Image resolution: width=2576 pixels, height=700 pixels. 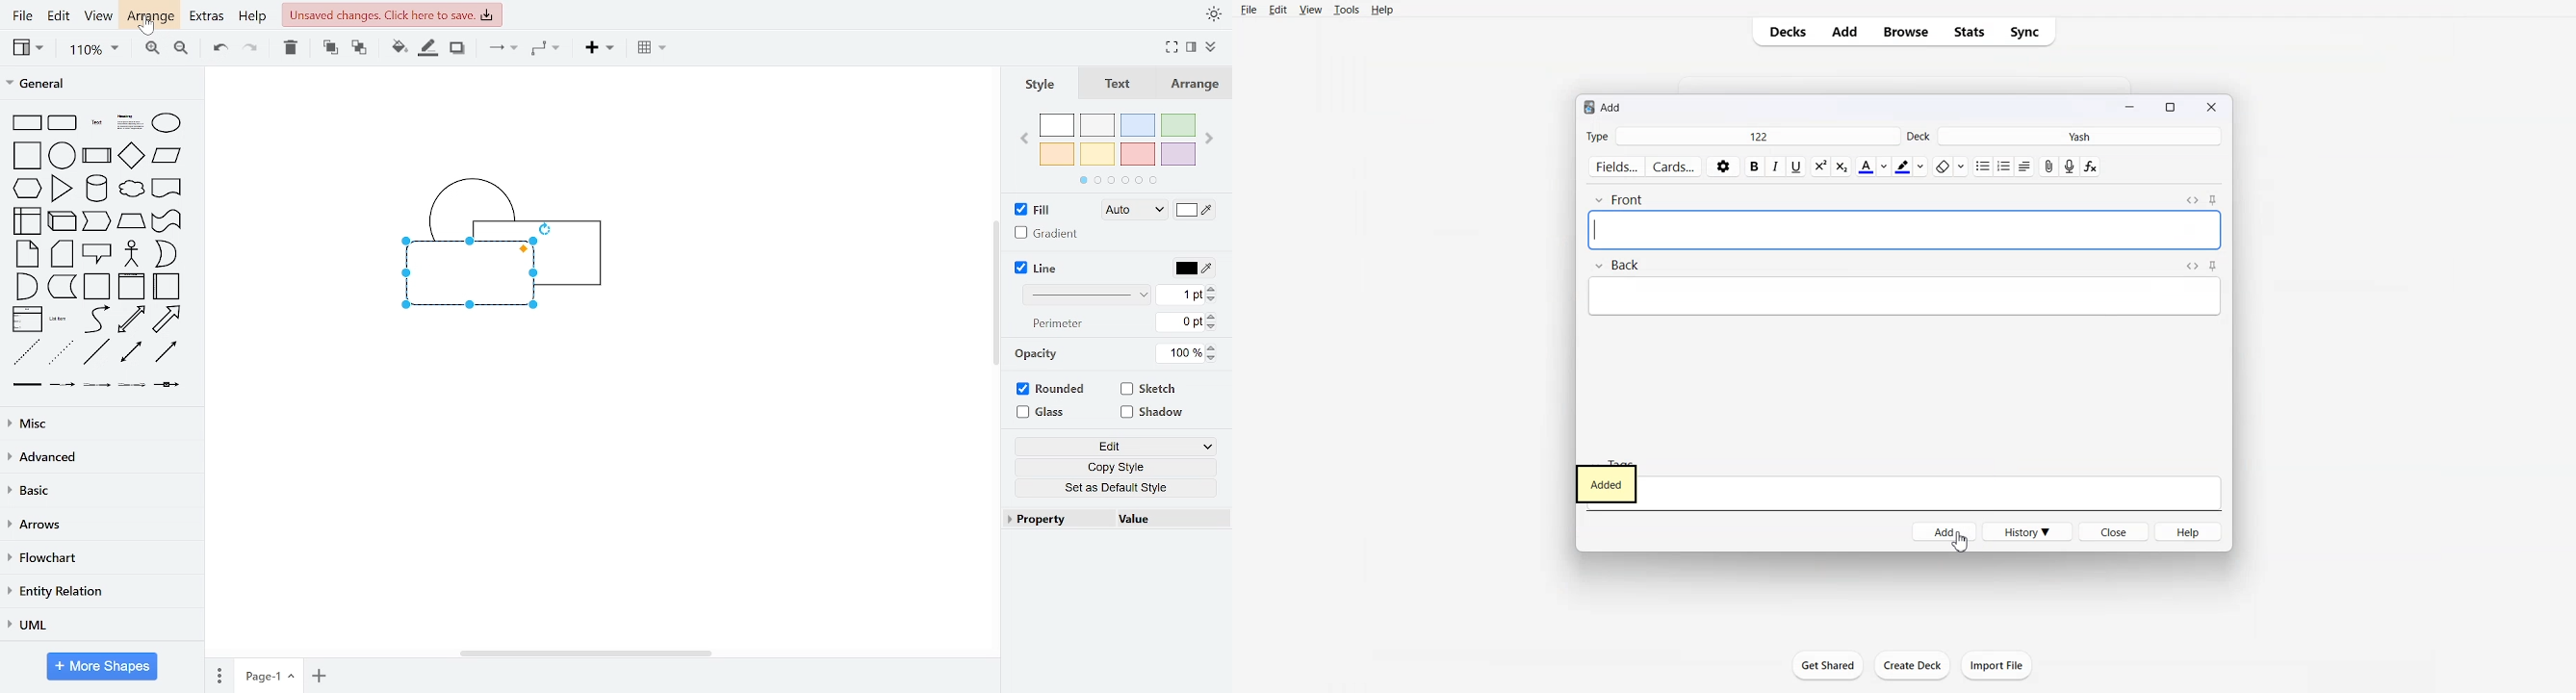 What do you see at coordinates (2192, 200) in the screenshot?
I see `Toggle HTML Editor` at bounding box center [2192, 200].